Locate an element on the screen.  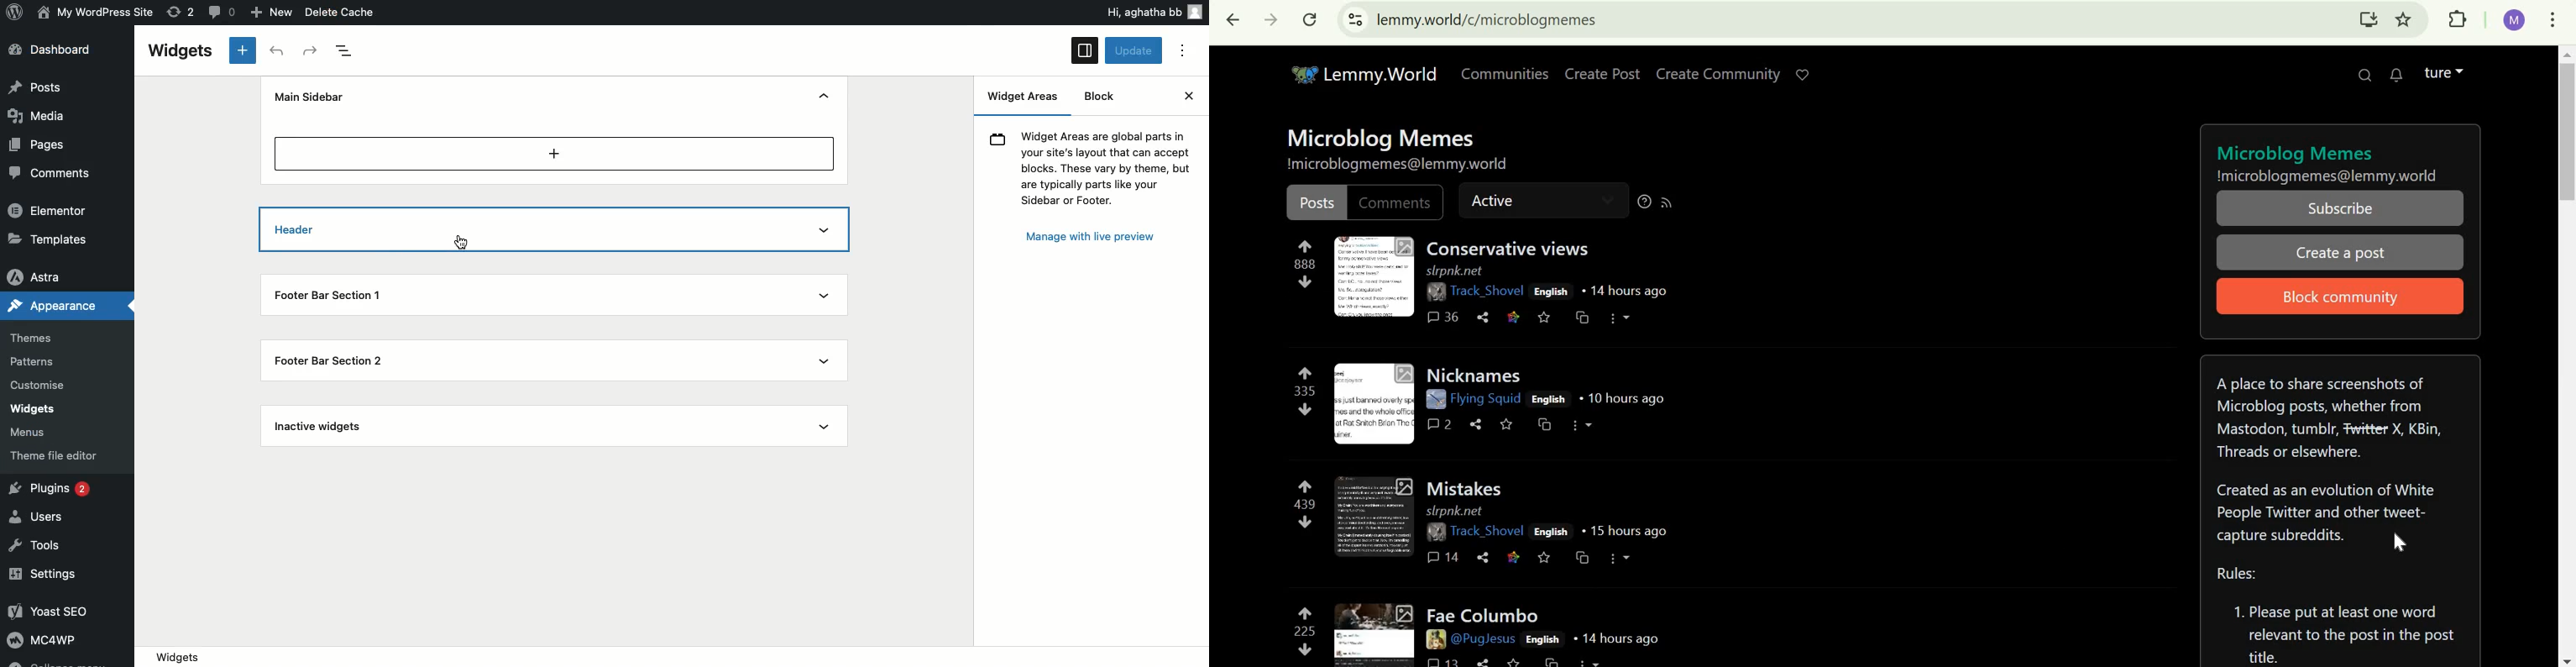
expand here is located at coordinates (1375, 631).